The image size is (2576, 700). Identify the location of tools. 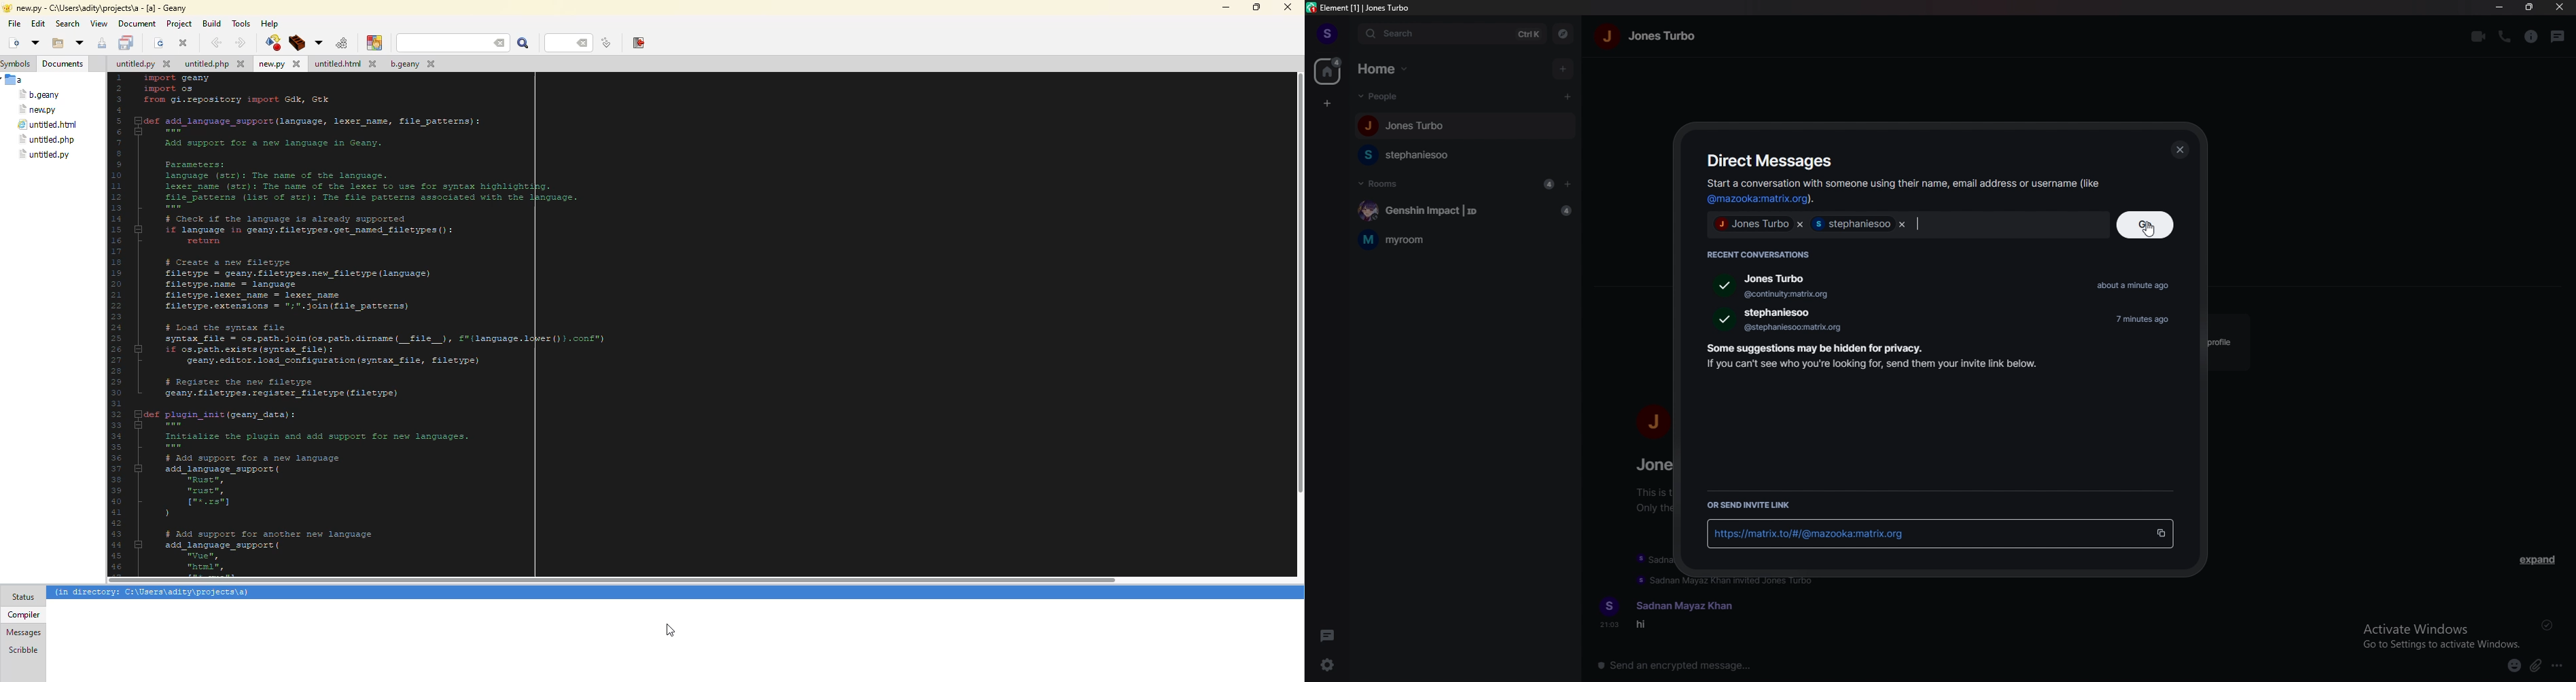
(241, 24).